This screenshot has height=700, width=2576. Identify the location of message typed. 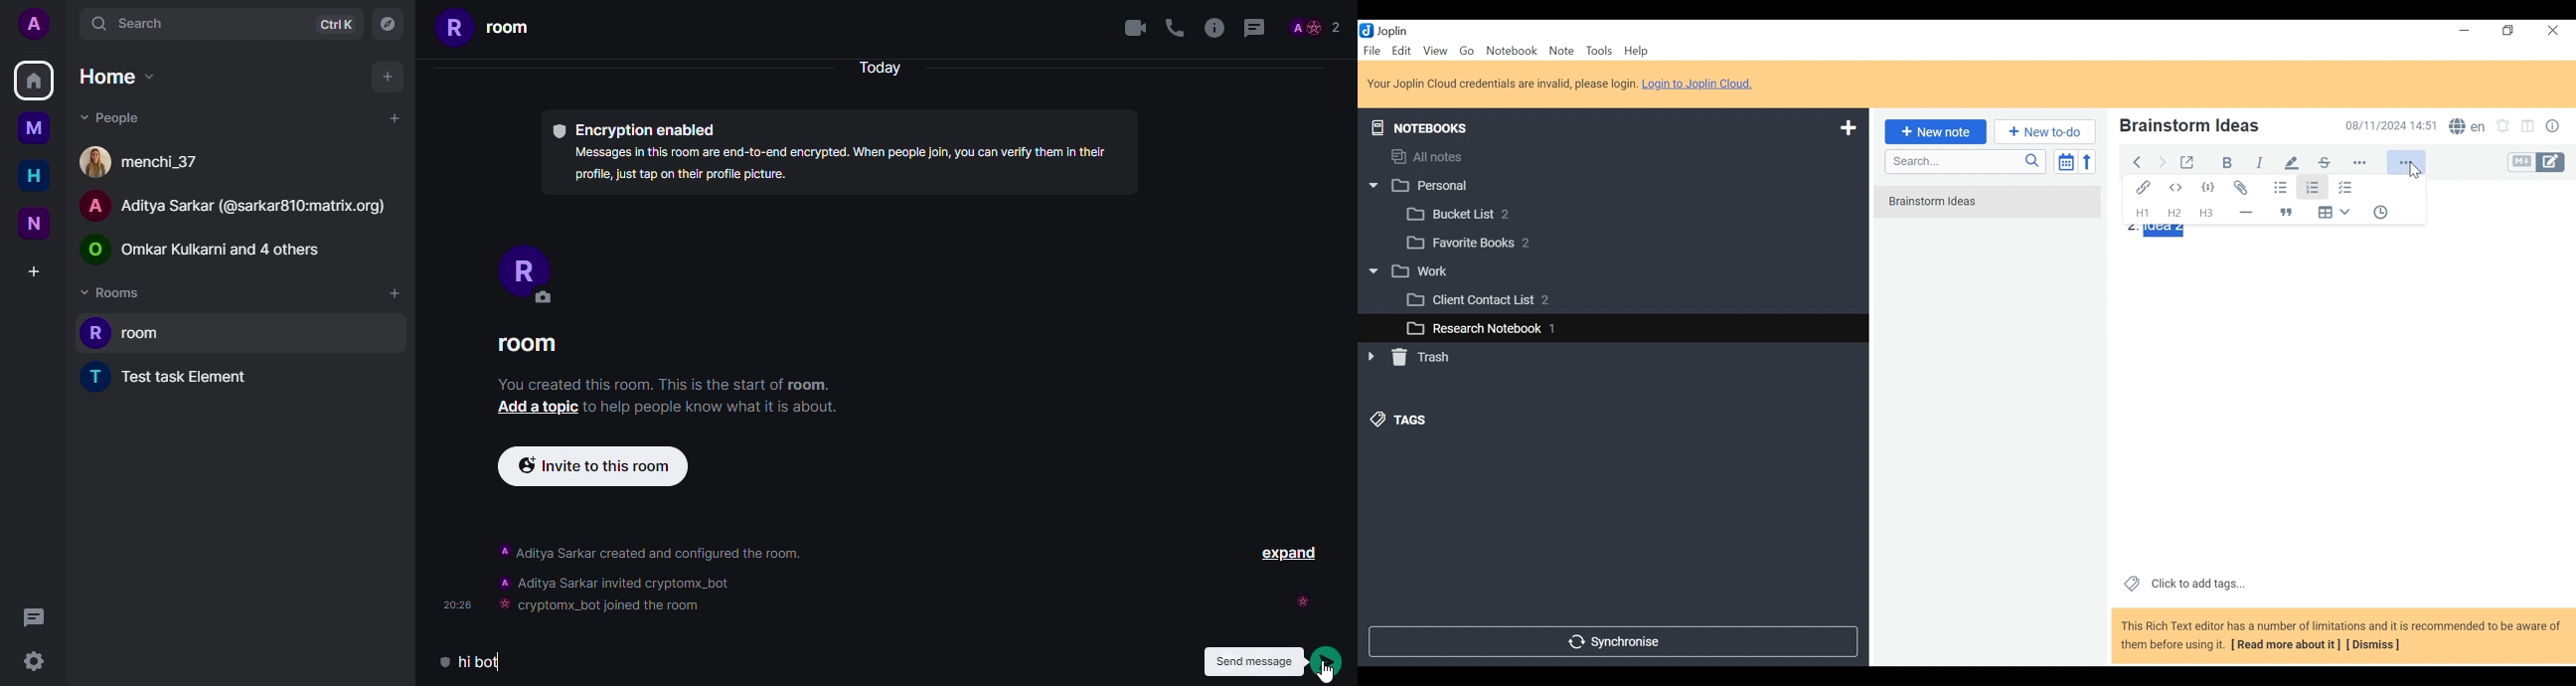
(471, 662).